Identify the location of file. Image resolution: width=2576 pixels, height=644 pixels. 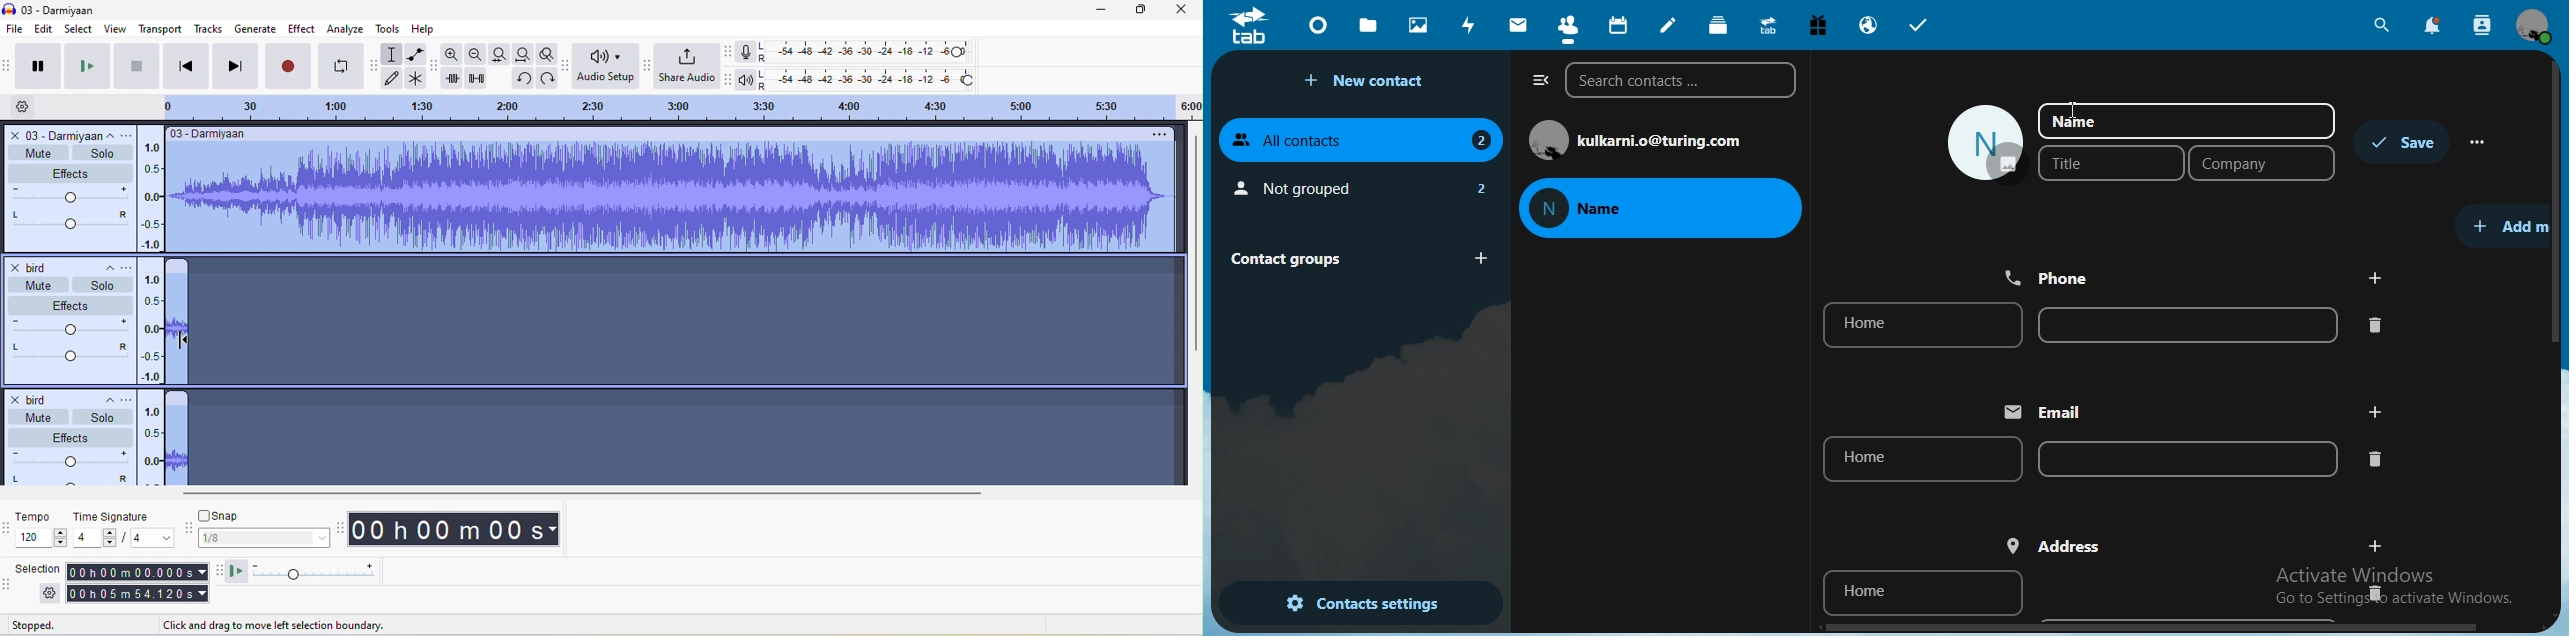
(16, 29).